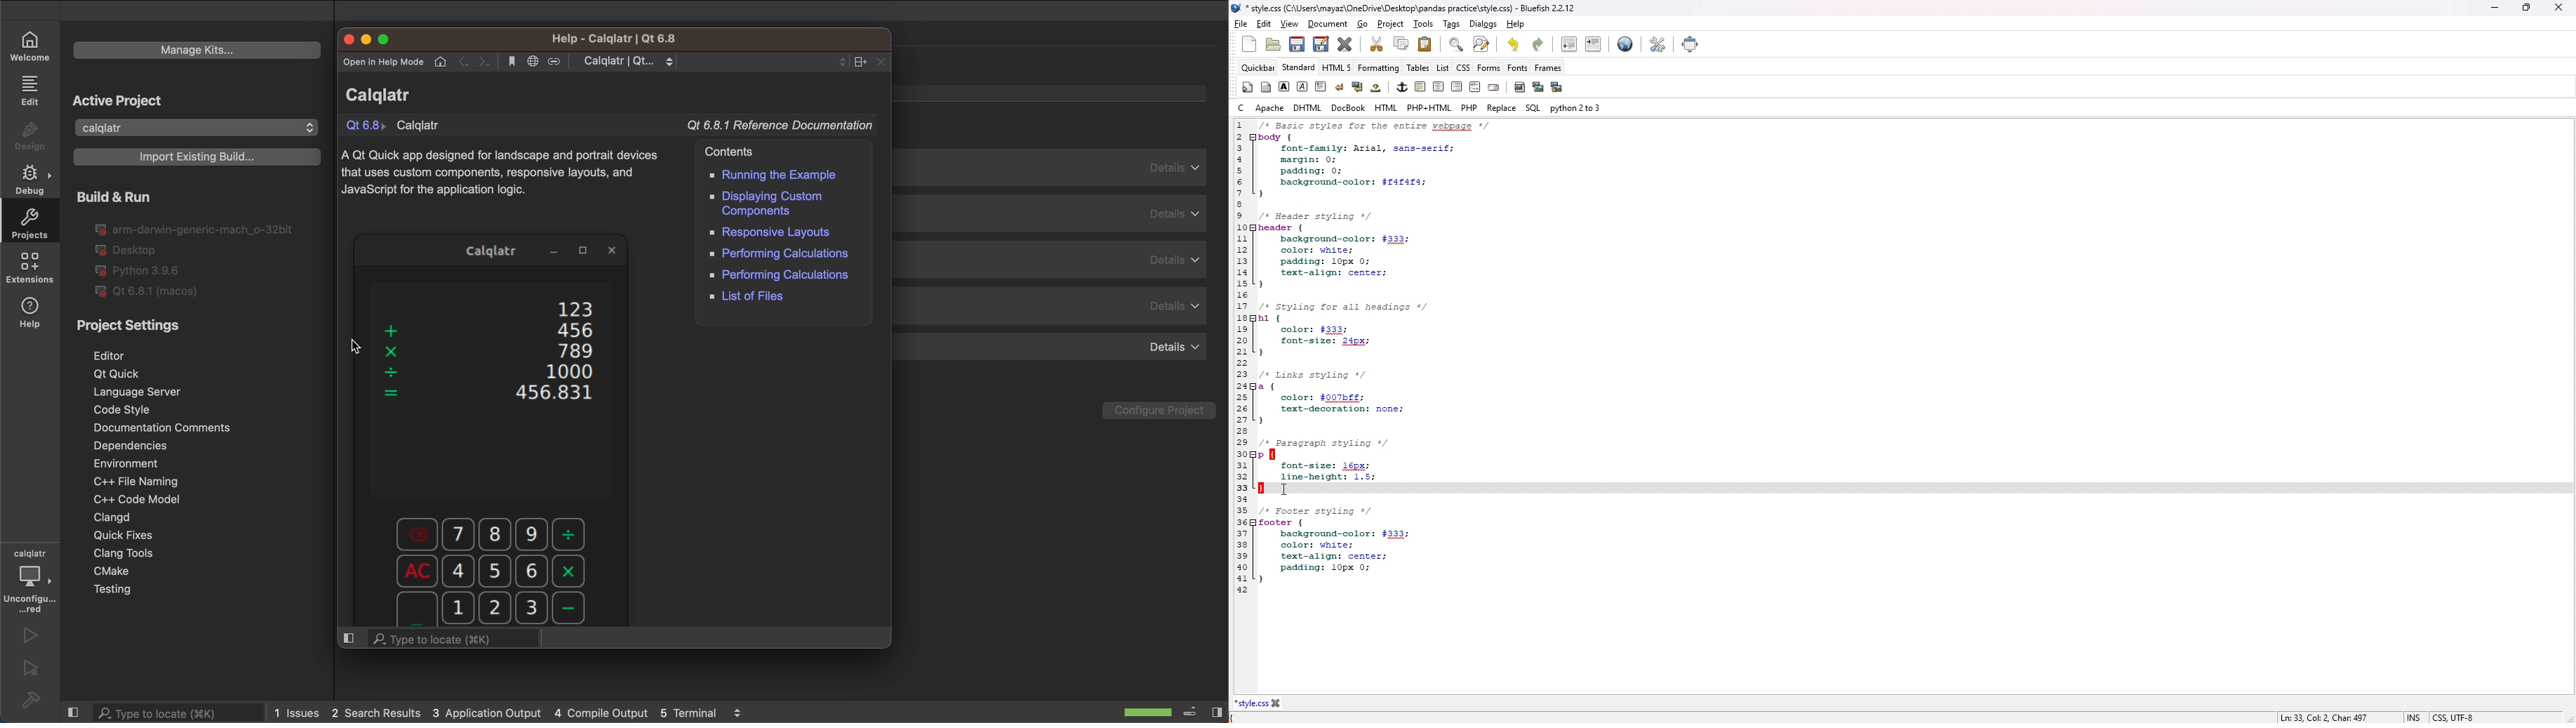 Image resolution: width=2576 pixels, height=728 pixels. Describe the element at coordinates (32, 223) in the screenshot. I see `projects` at that location.